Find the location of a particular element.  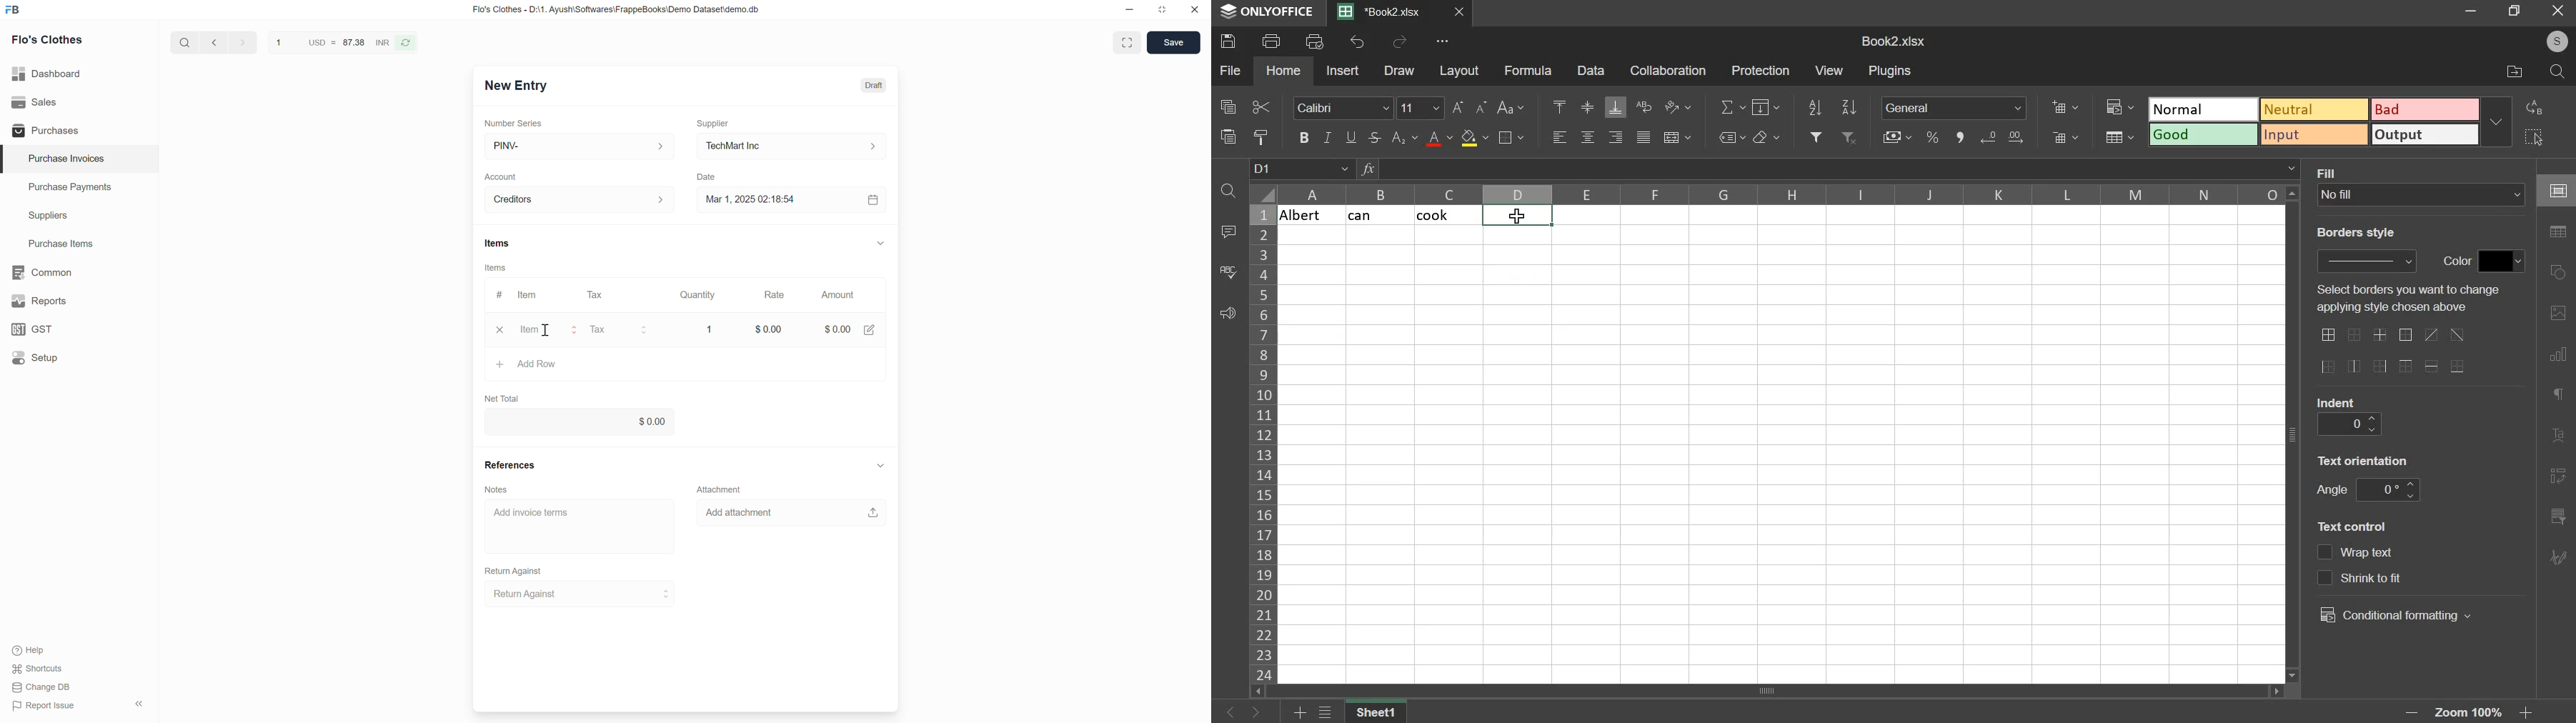

protection is located at coordinates (1764, 70).